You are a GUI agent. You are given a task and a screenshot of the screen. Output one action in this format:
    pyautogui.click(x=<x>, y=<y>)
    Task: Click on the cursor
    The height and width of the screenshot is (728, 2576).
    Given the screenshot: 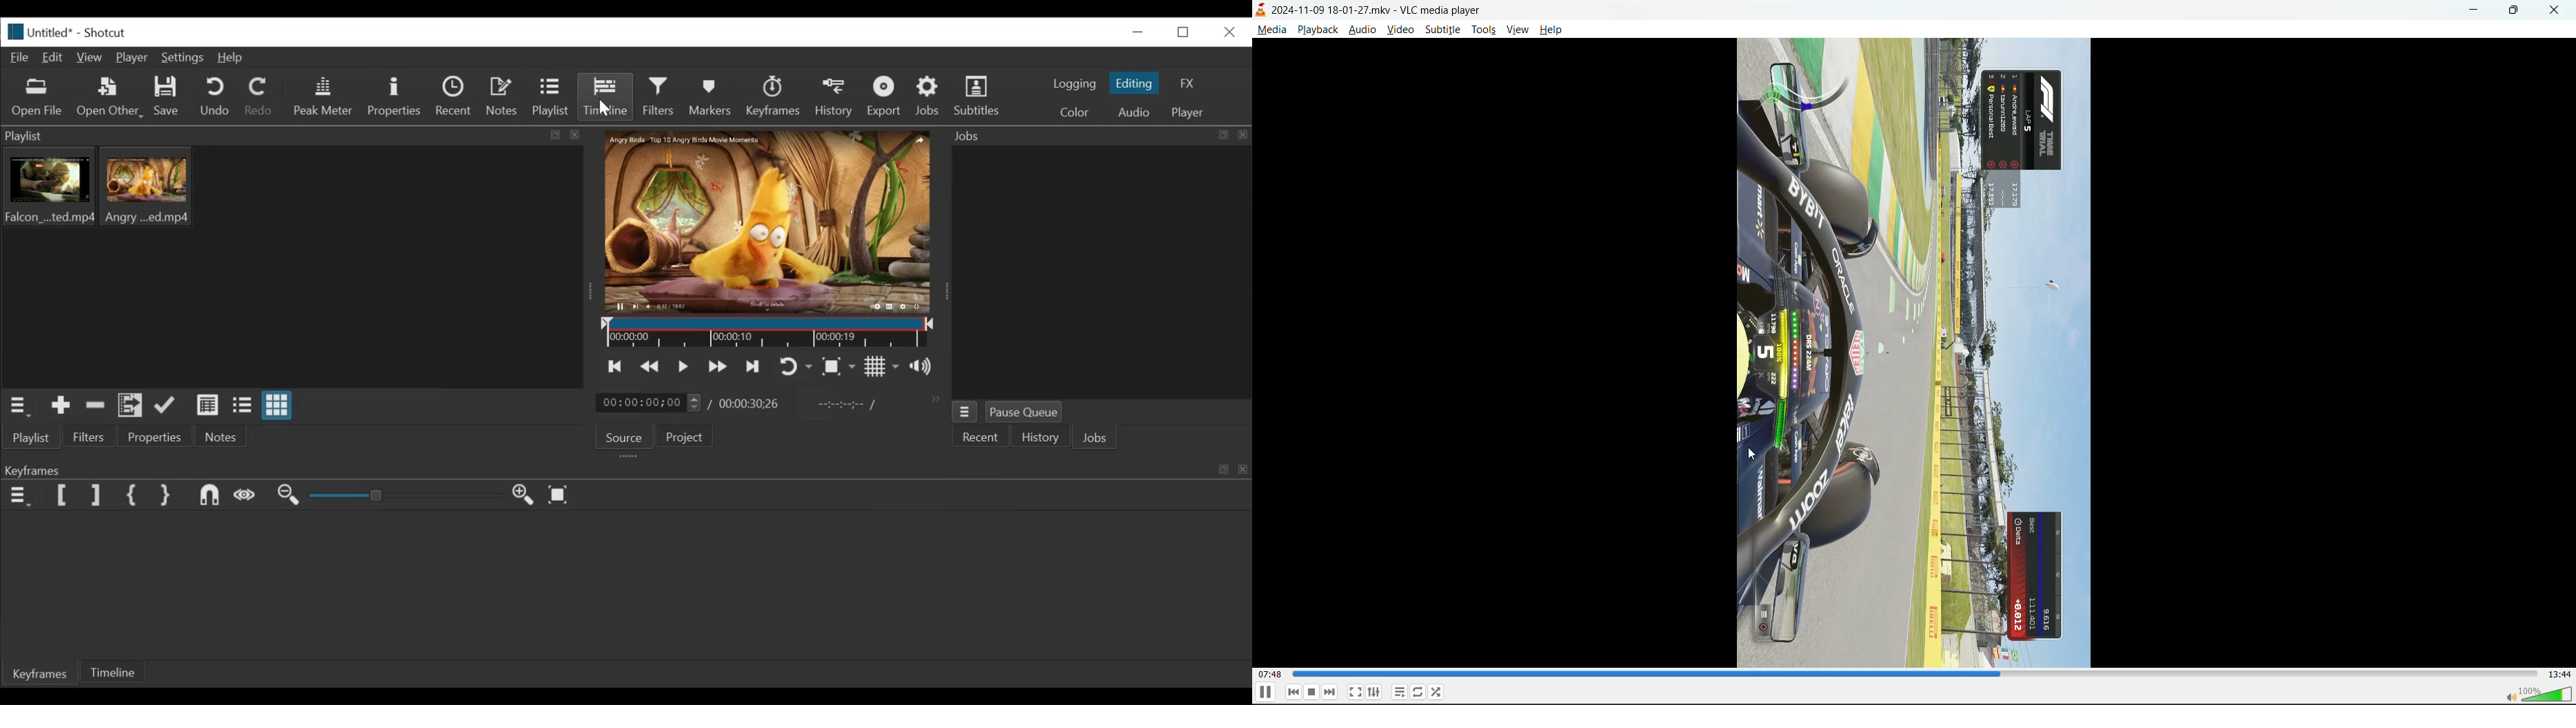 What is the action you would take?
    pyautogui.click(x=608, y=112)
    